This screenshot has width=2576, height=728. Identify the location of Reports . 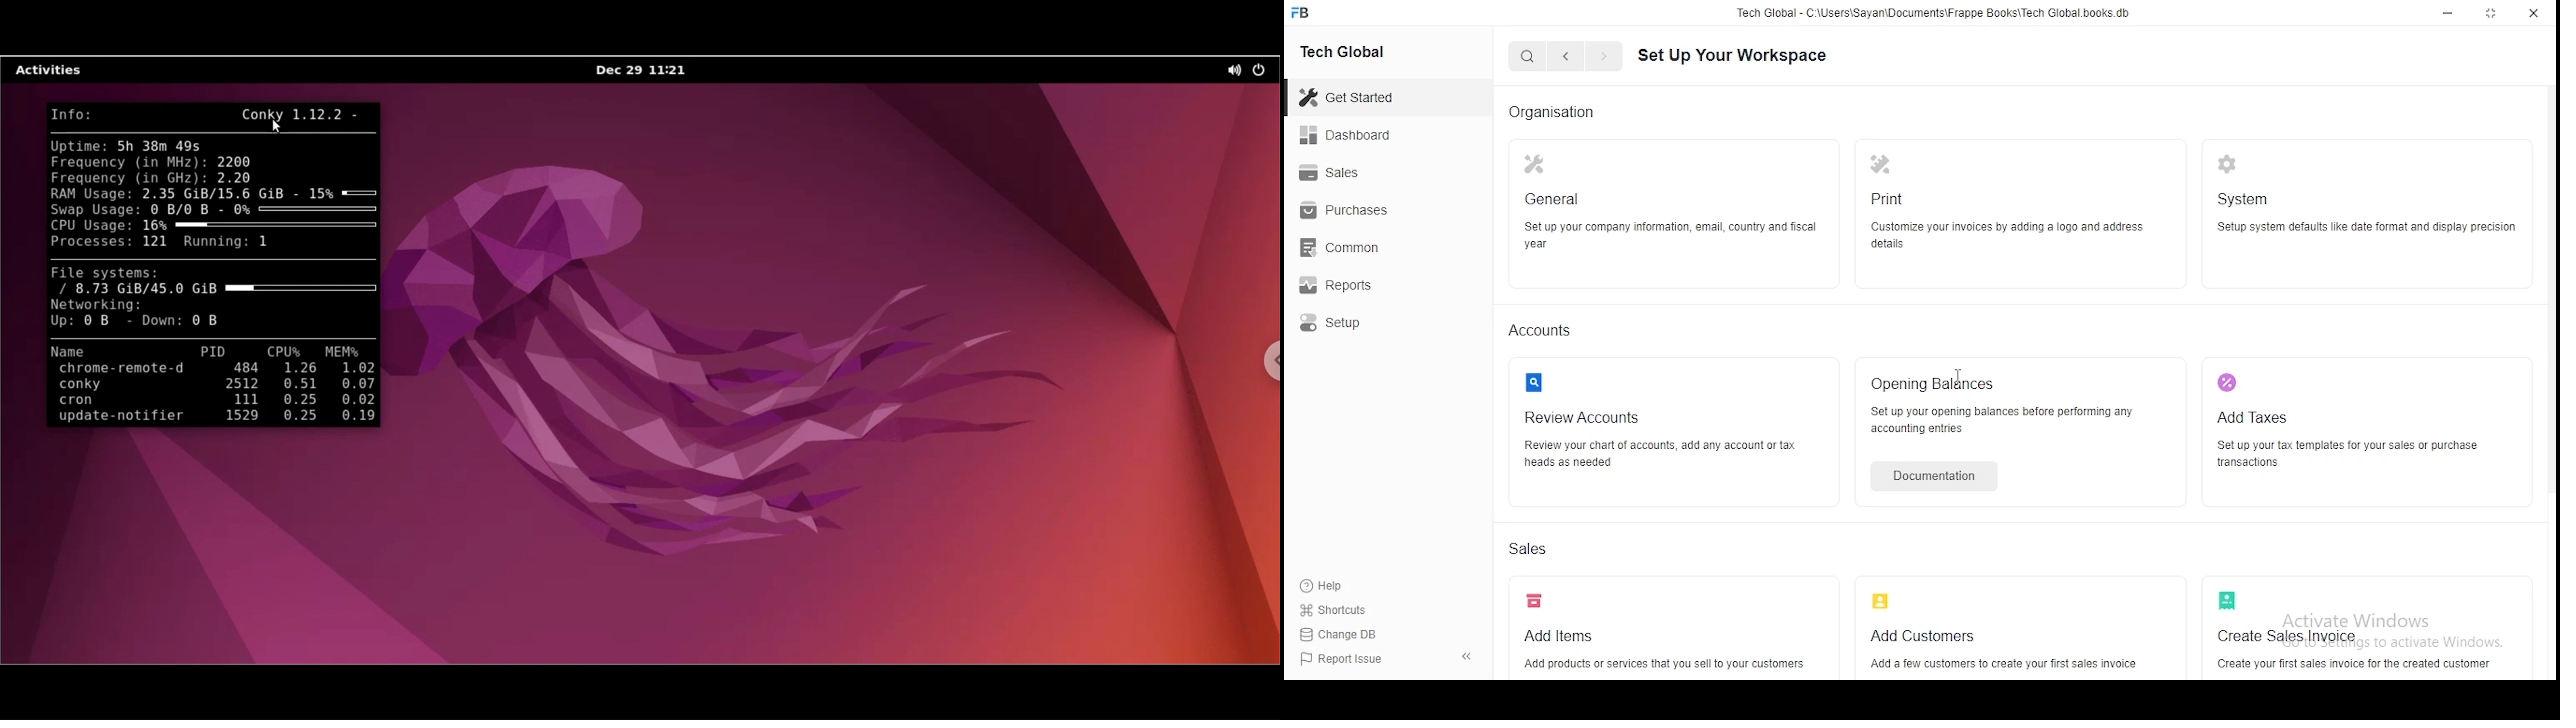
(1362, 288).